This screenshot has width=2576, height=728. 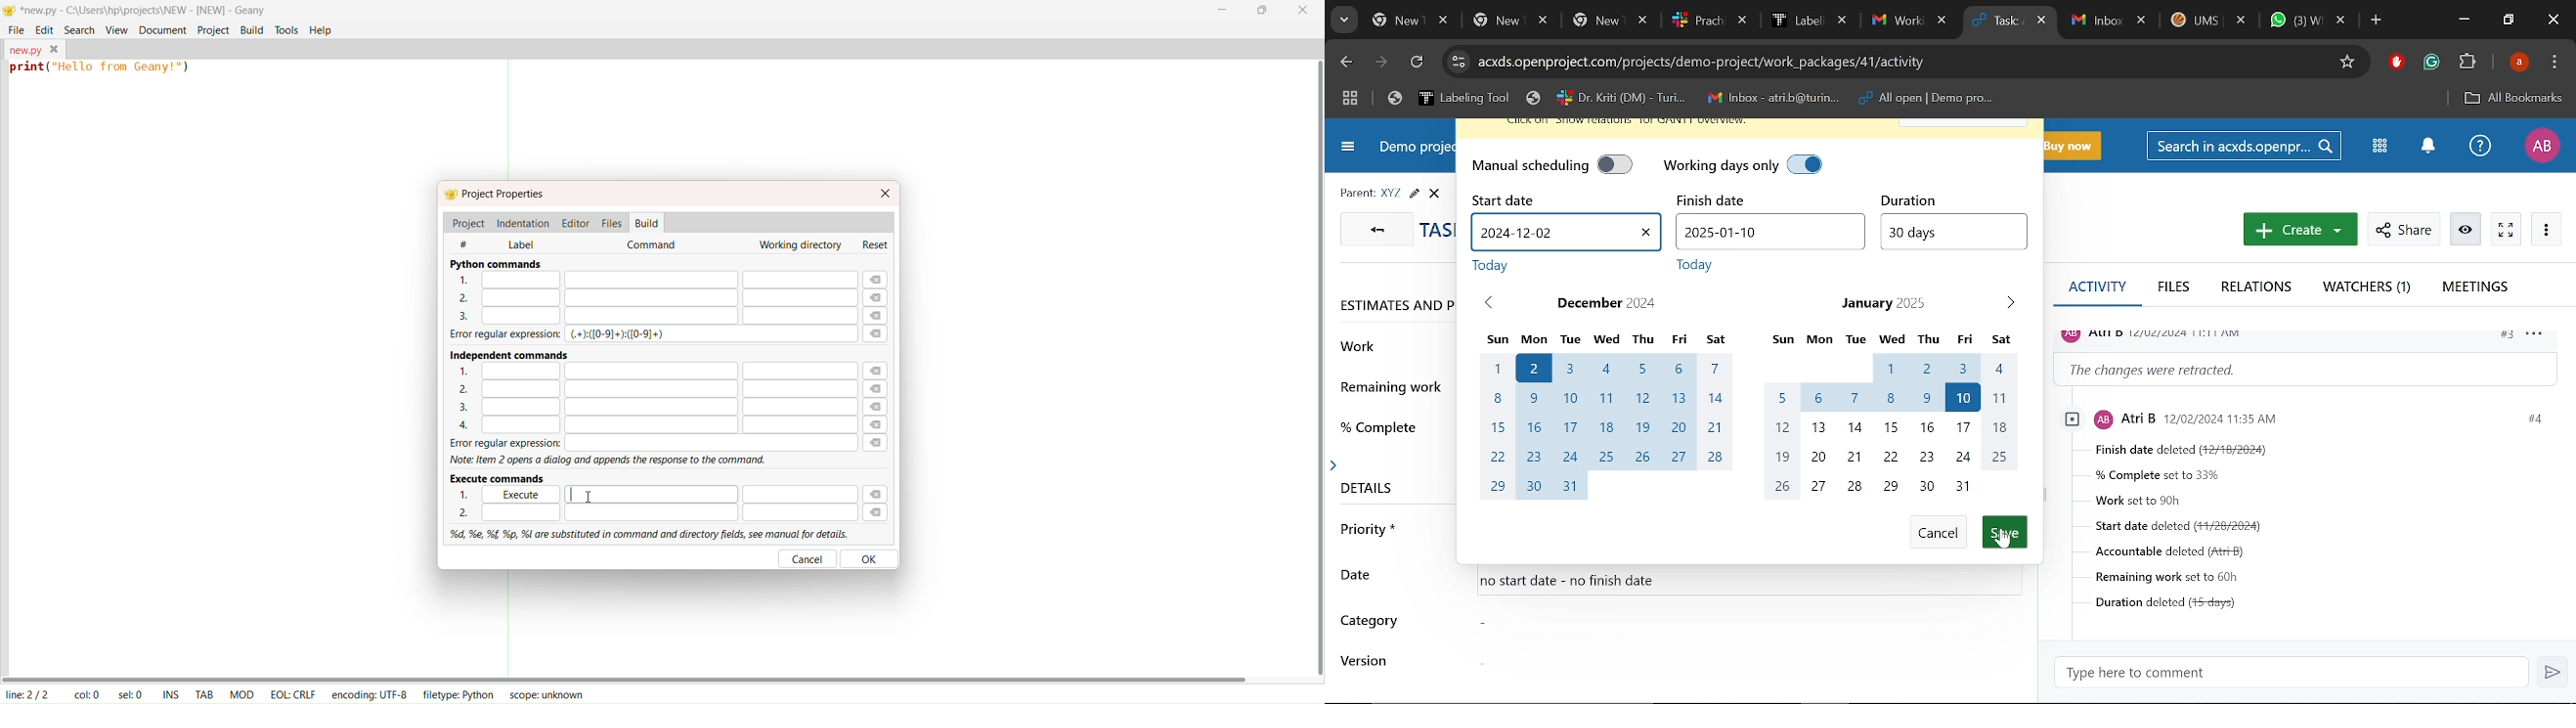 I want to click on #4, so click(x=2533, y=418).